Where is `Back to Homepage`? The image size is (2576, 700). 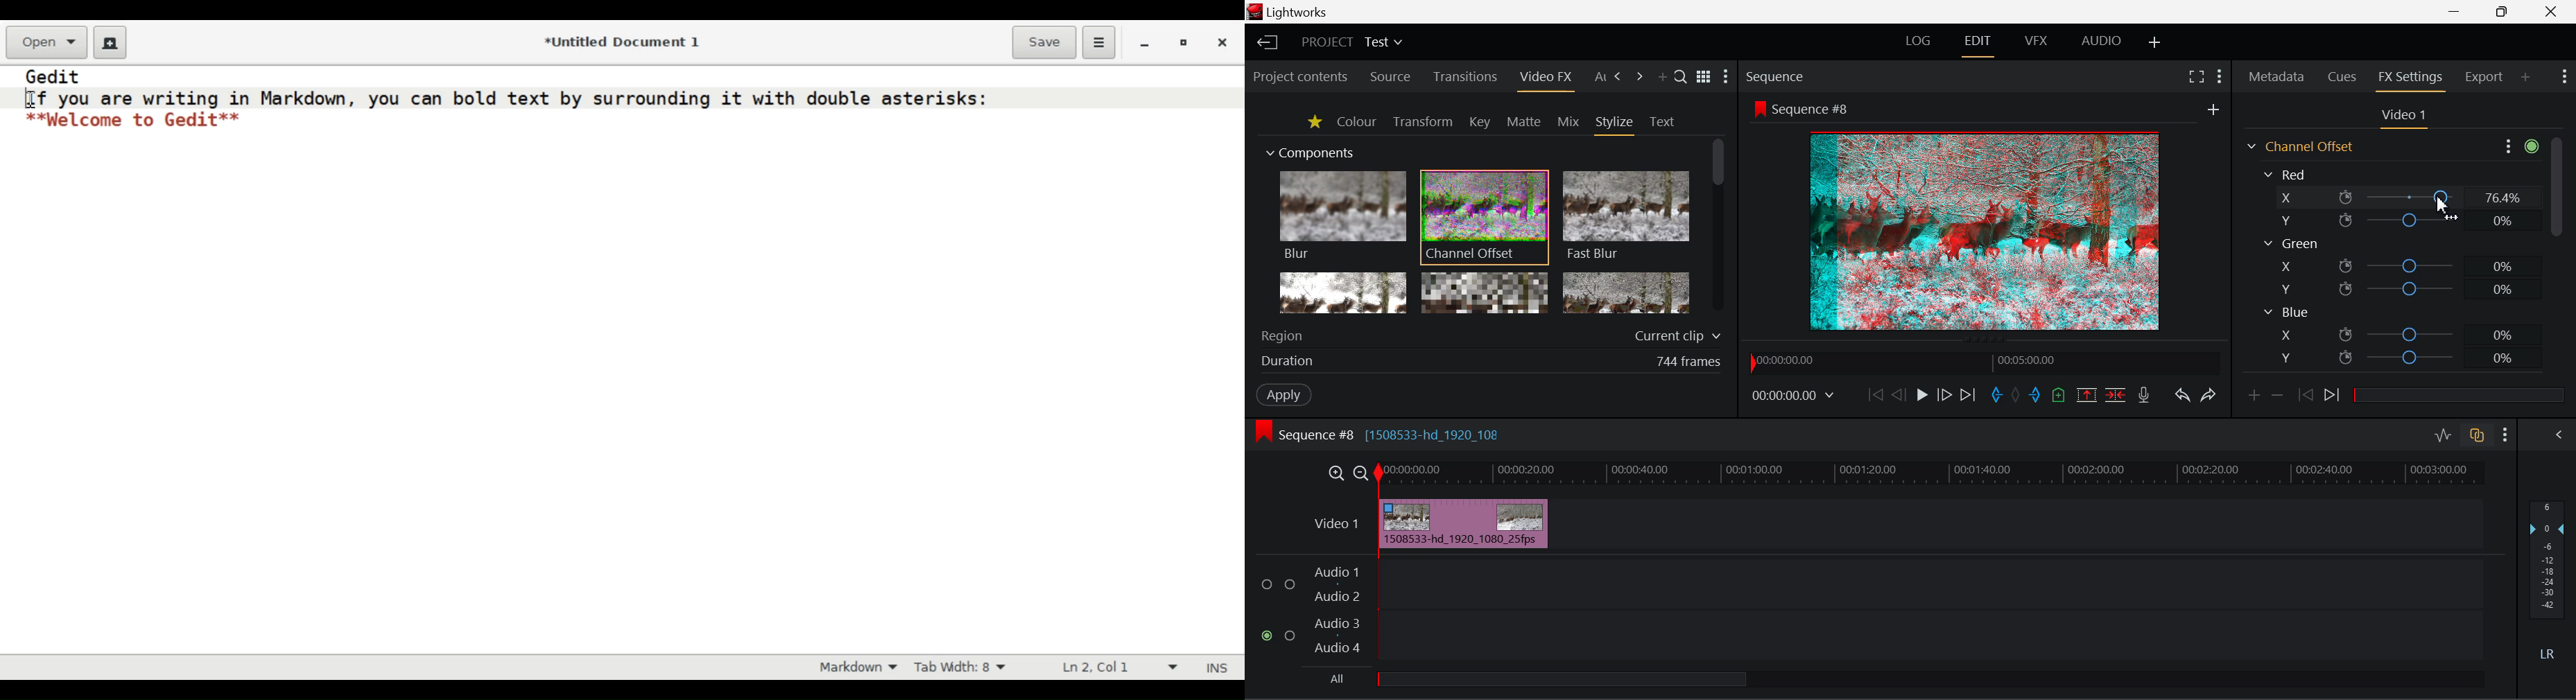 Back to Homepage is located at coordinates (1266, 43).